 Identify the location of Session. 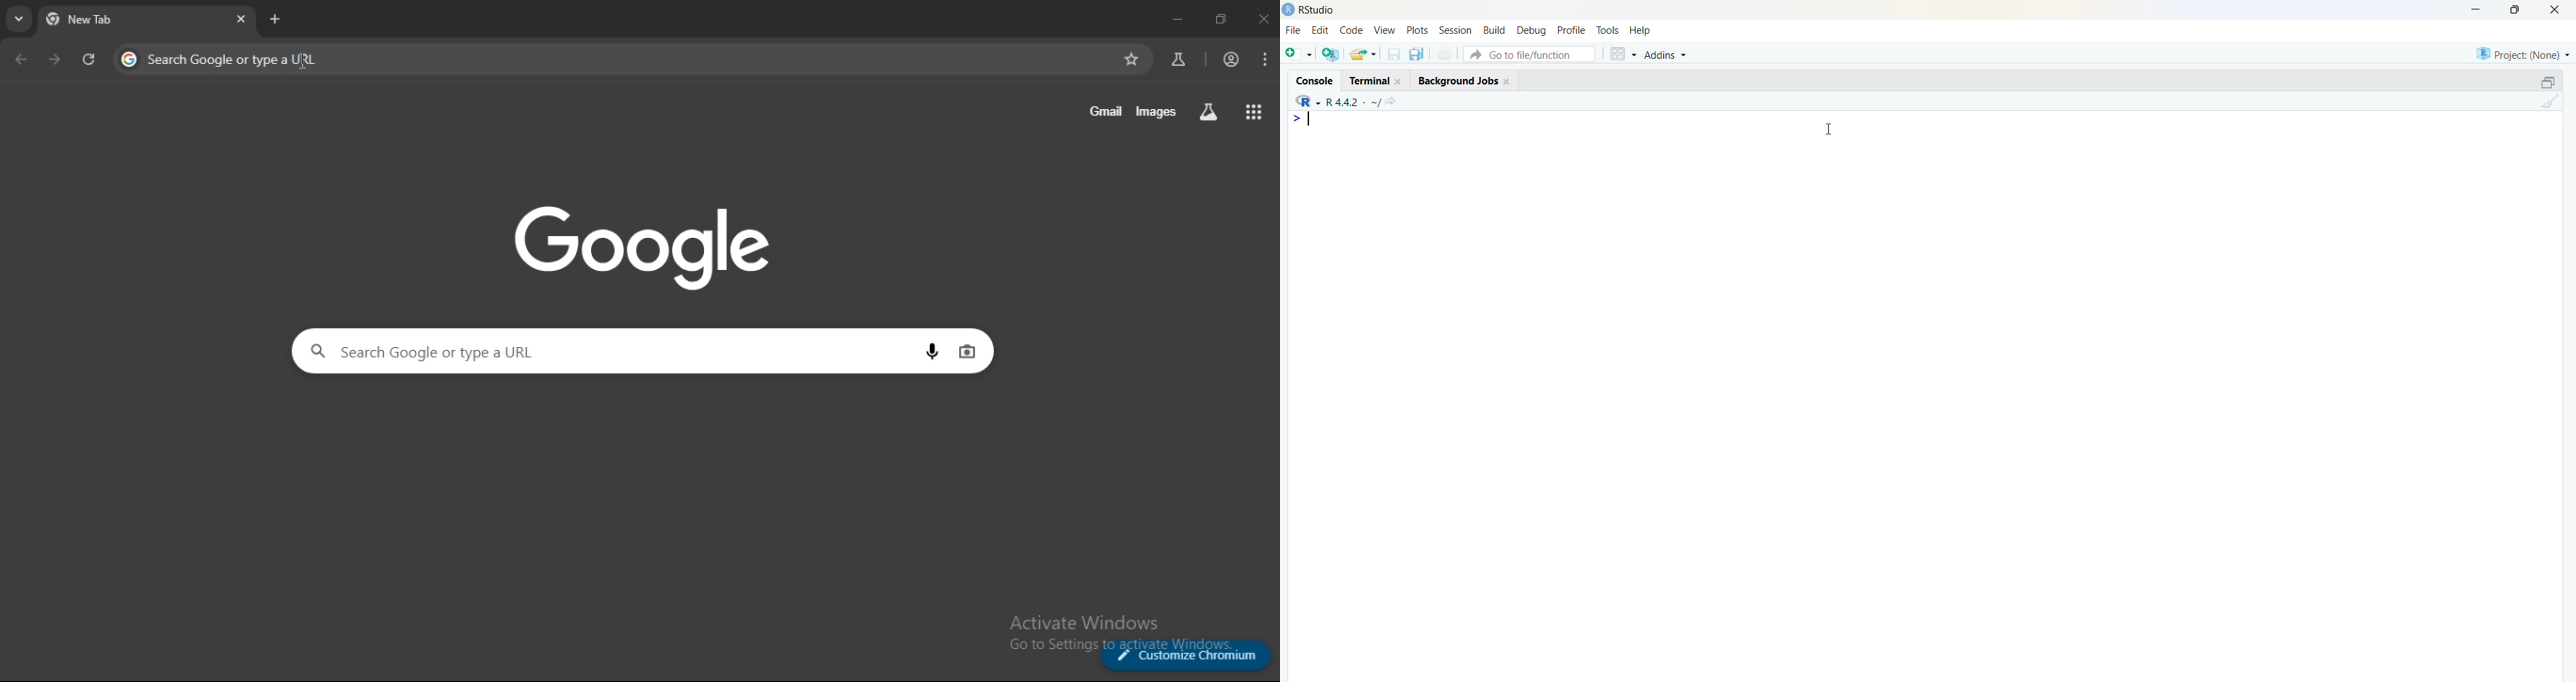
(1456, 30).